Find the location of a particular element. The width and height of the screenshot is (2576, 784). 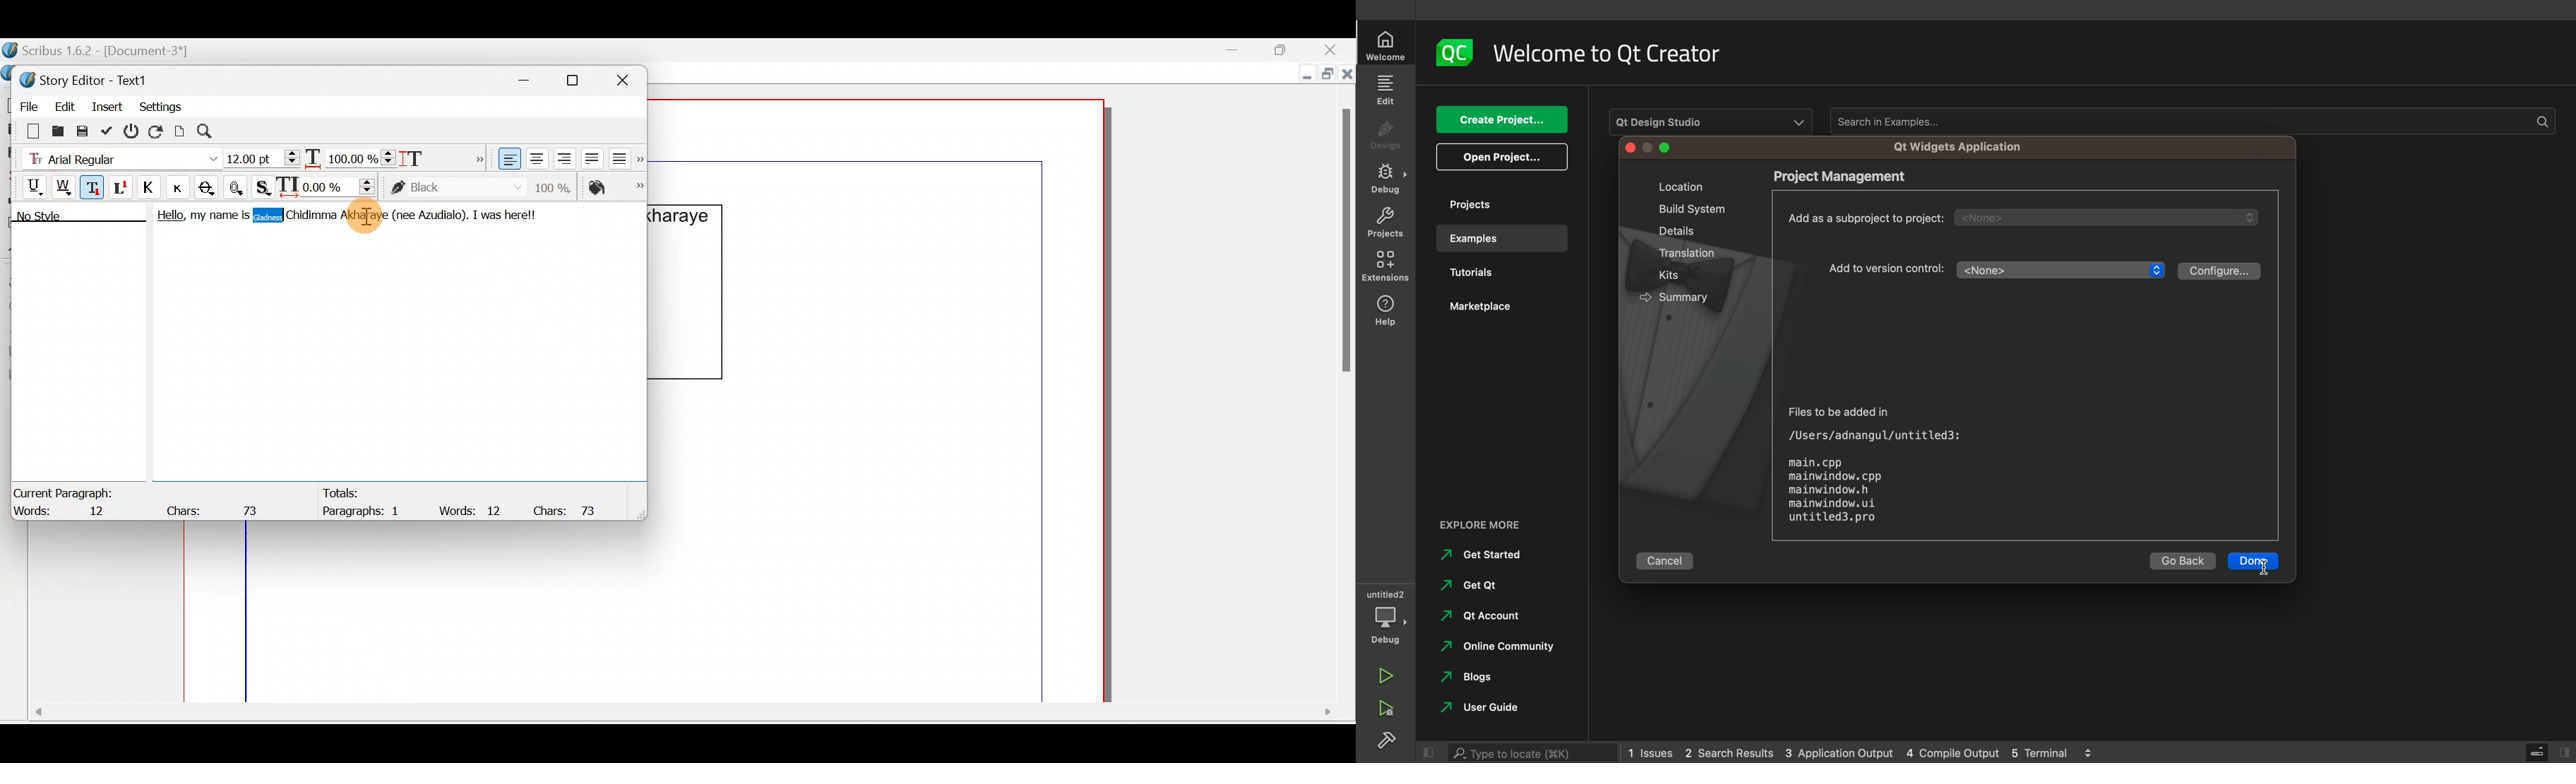

Update text frame and exit is located at coordinates (109, 129).